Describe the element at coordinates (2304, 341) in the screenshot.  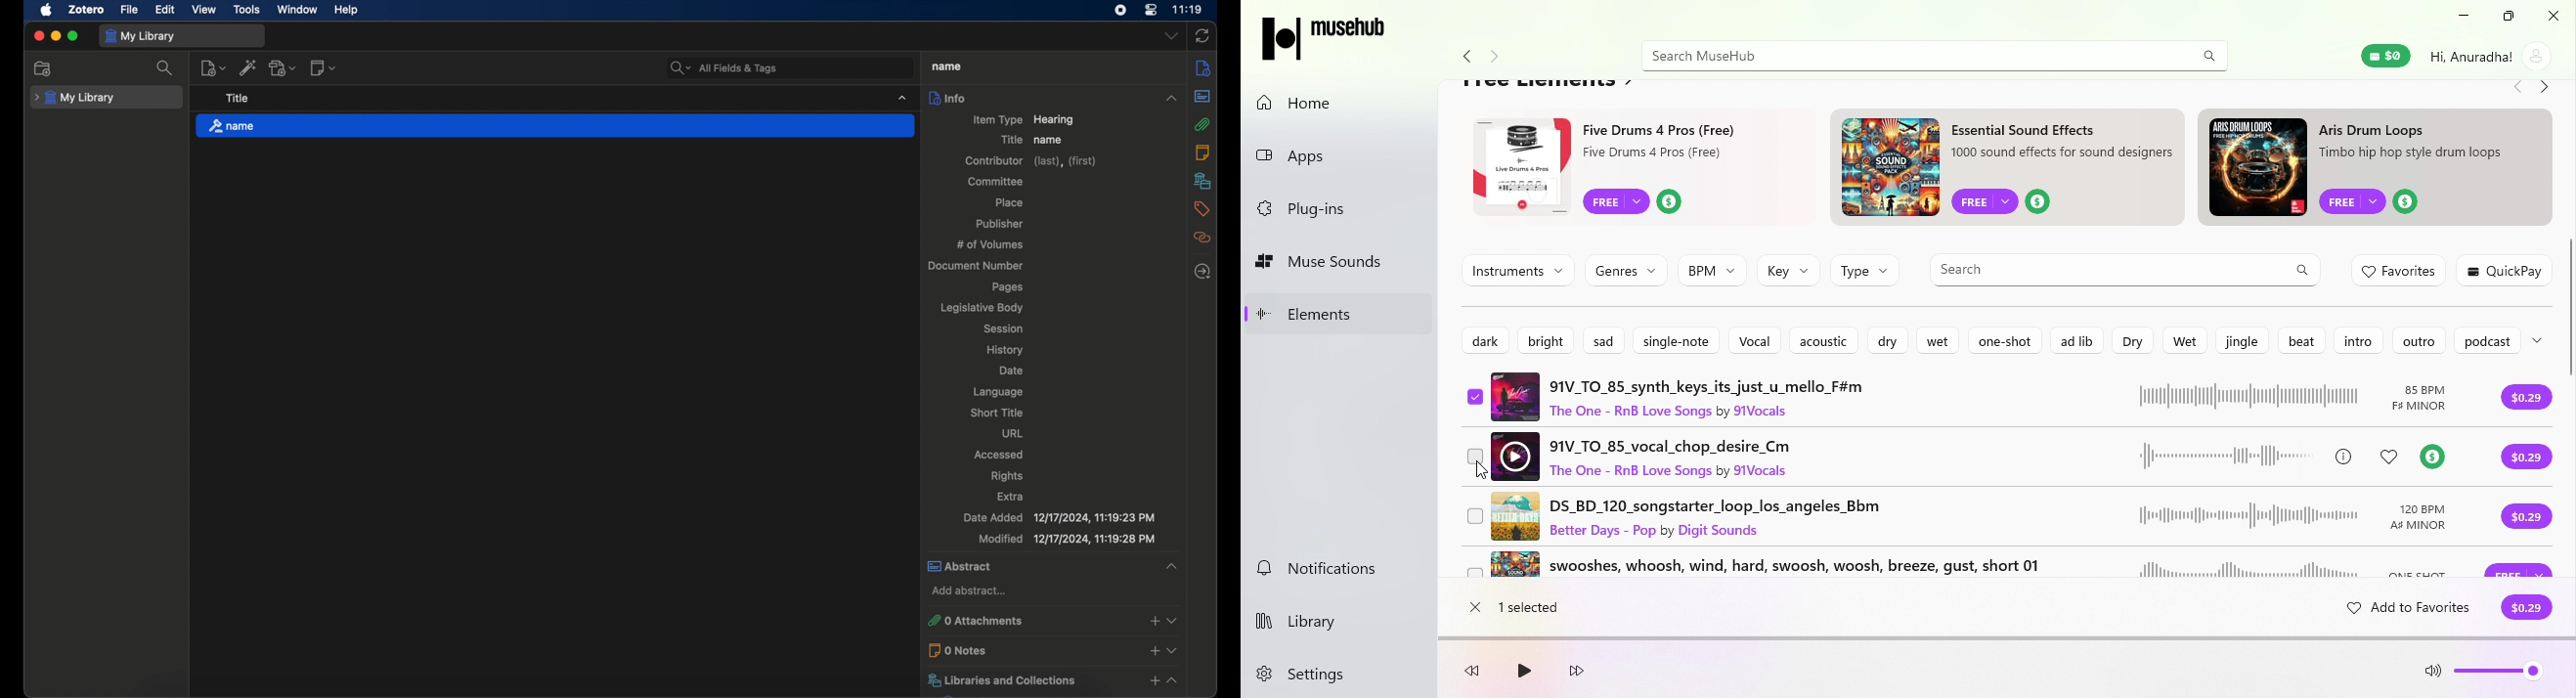
I see `Beat` at that location.